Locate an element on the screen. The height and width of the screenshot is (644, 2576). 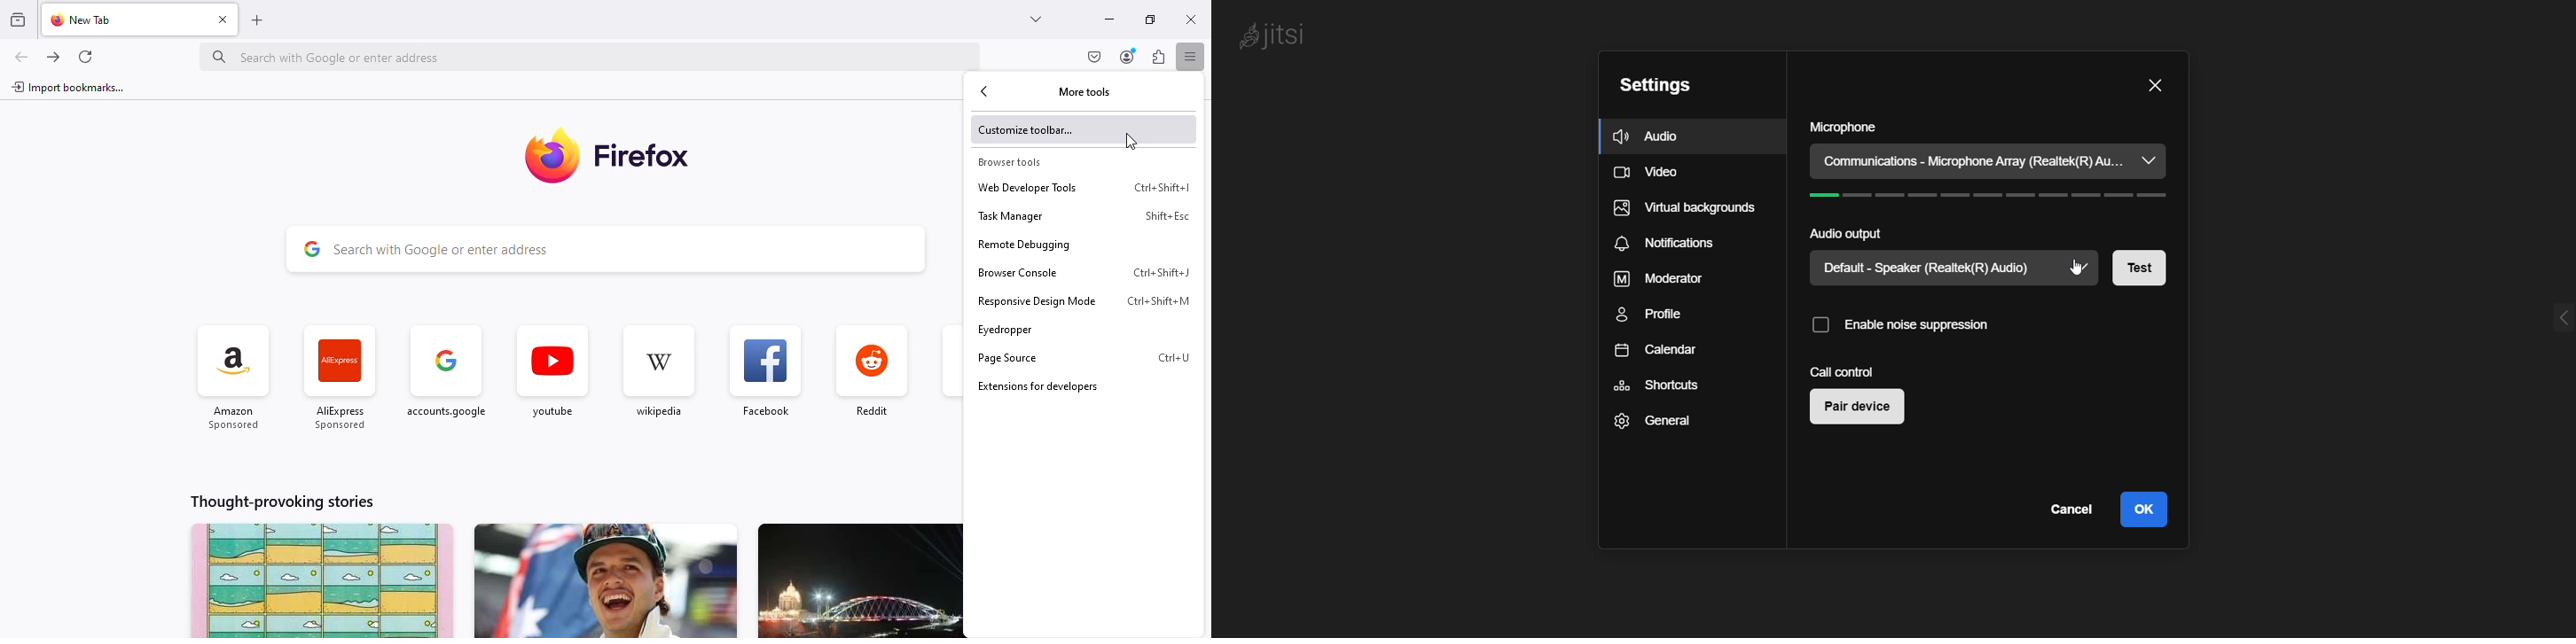
go back one page is located at coordinates (21, 57).